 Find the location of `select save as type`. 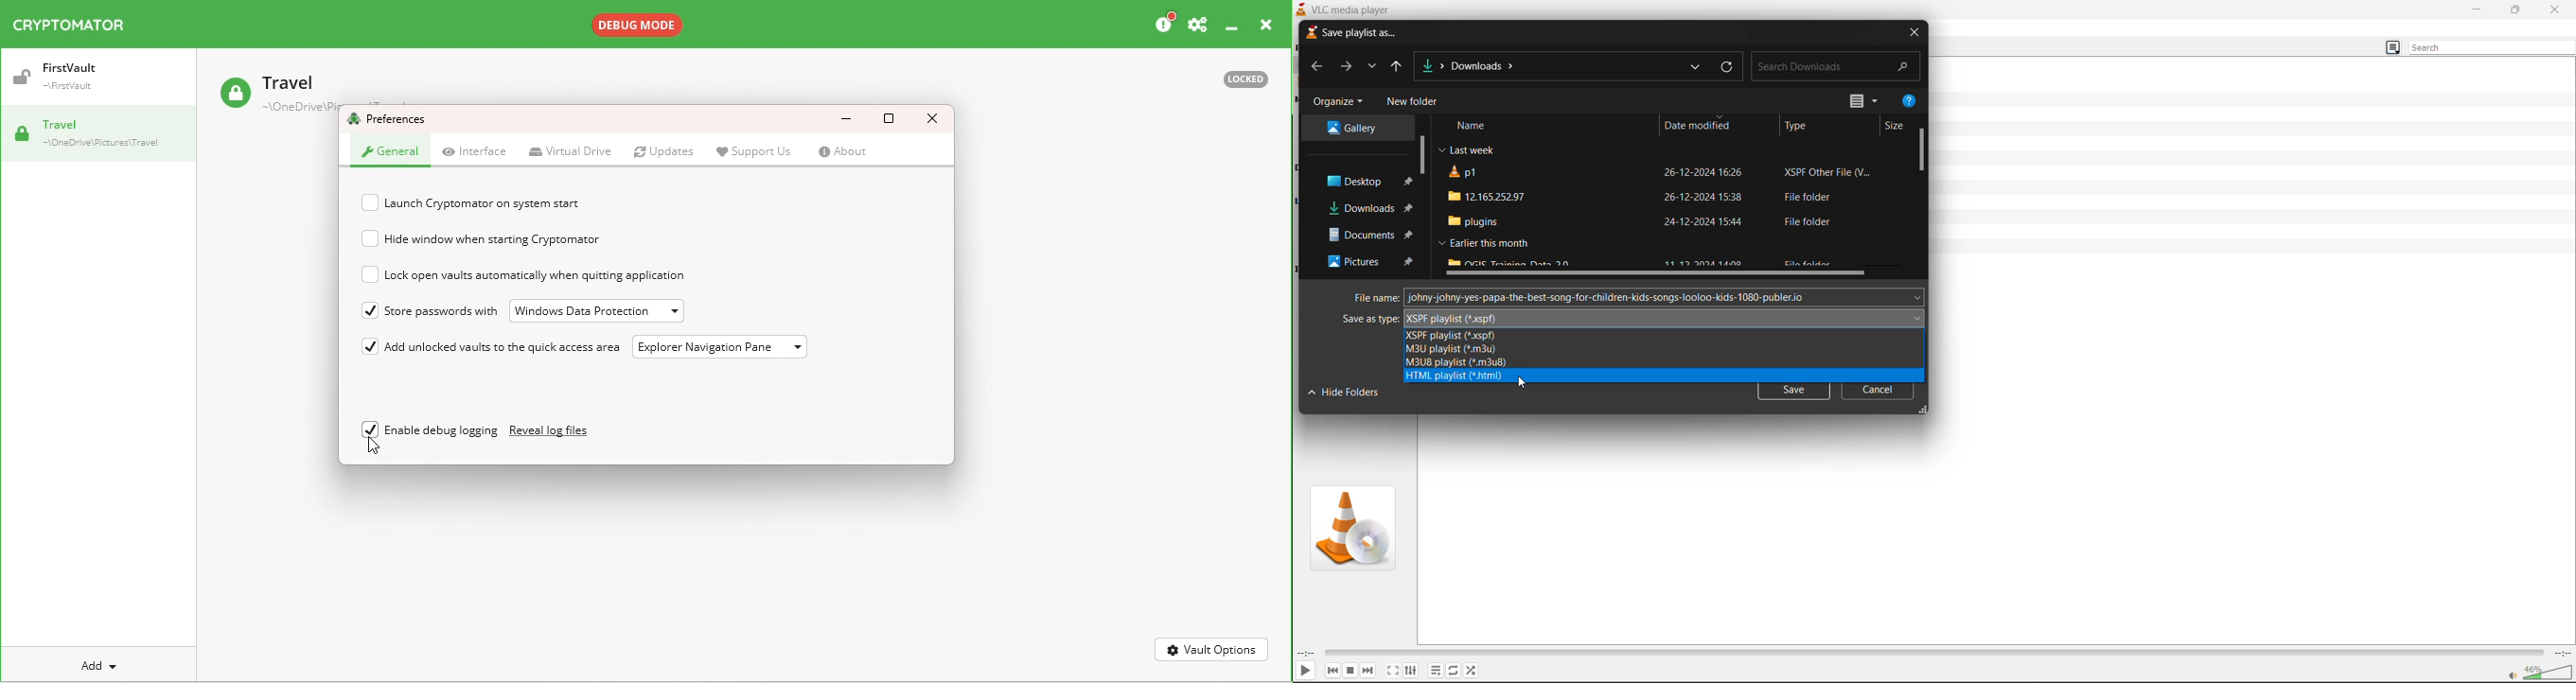

select save as type is located at coordinates (1664, 317).